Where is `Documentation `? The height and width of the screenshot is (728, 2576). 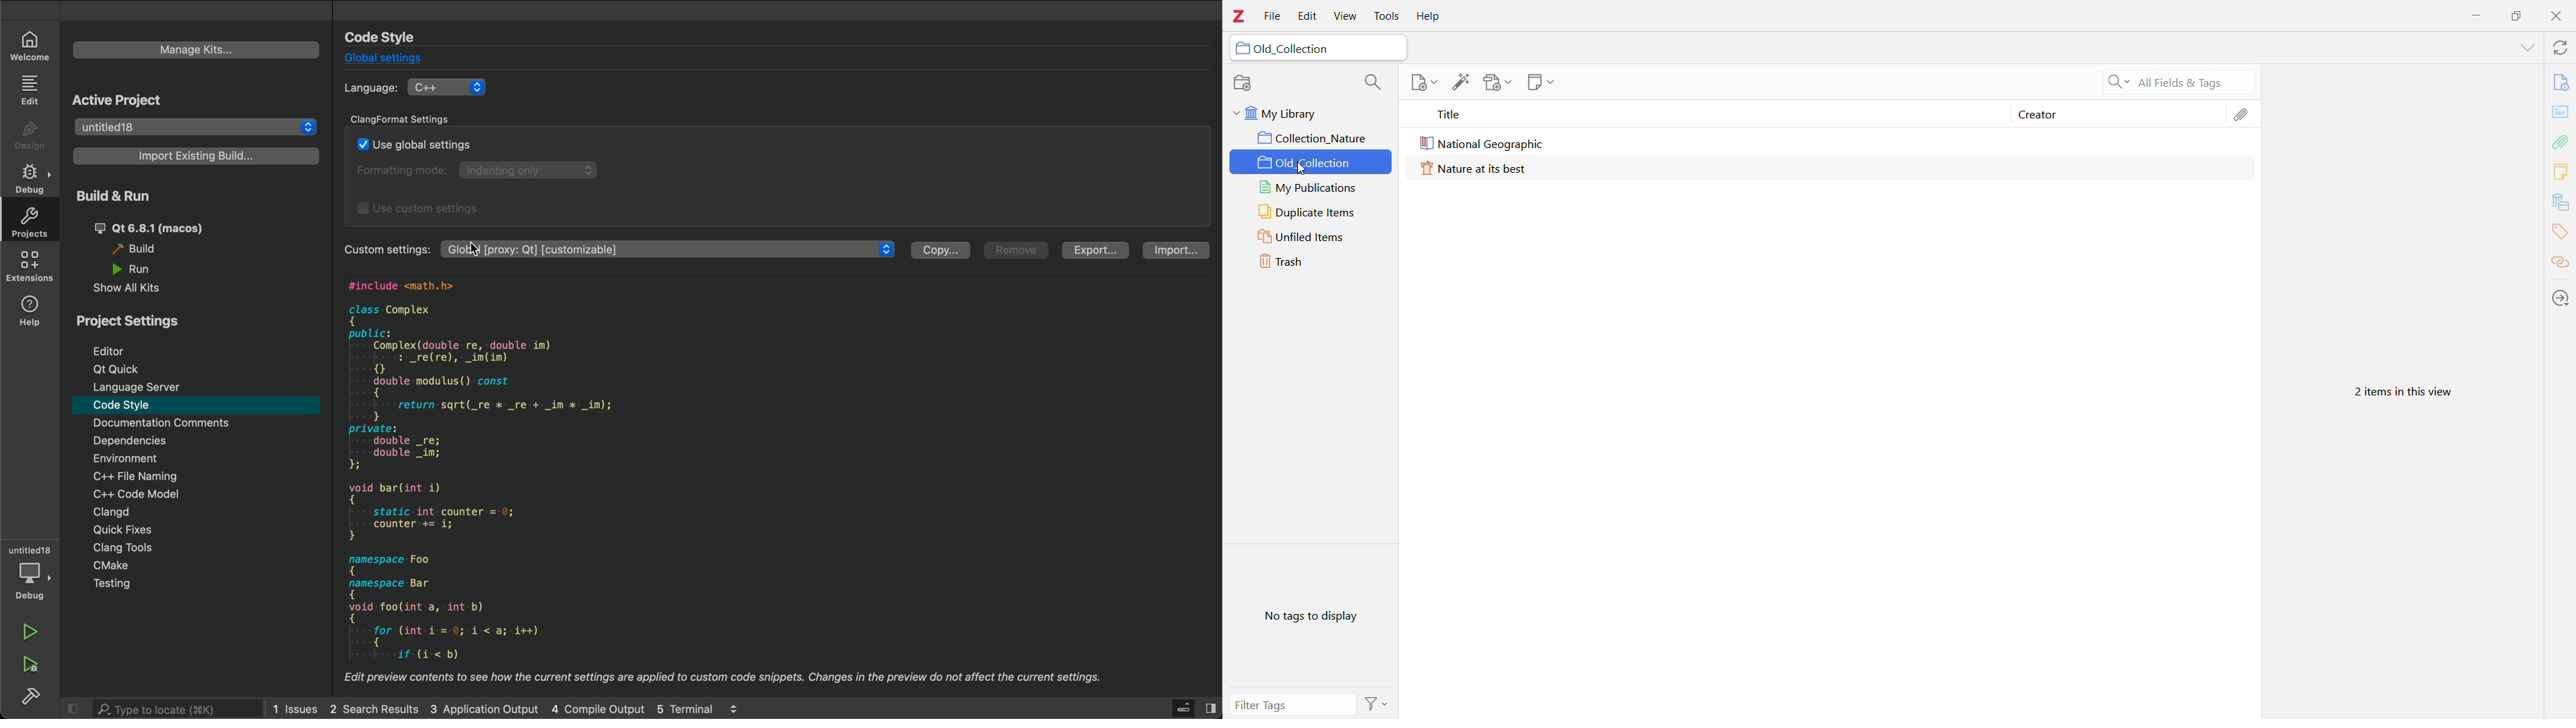
Documentation  is located at coordinates (155, 424).